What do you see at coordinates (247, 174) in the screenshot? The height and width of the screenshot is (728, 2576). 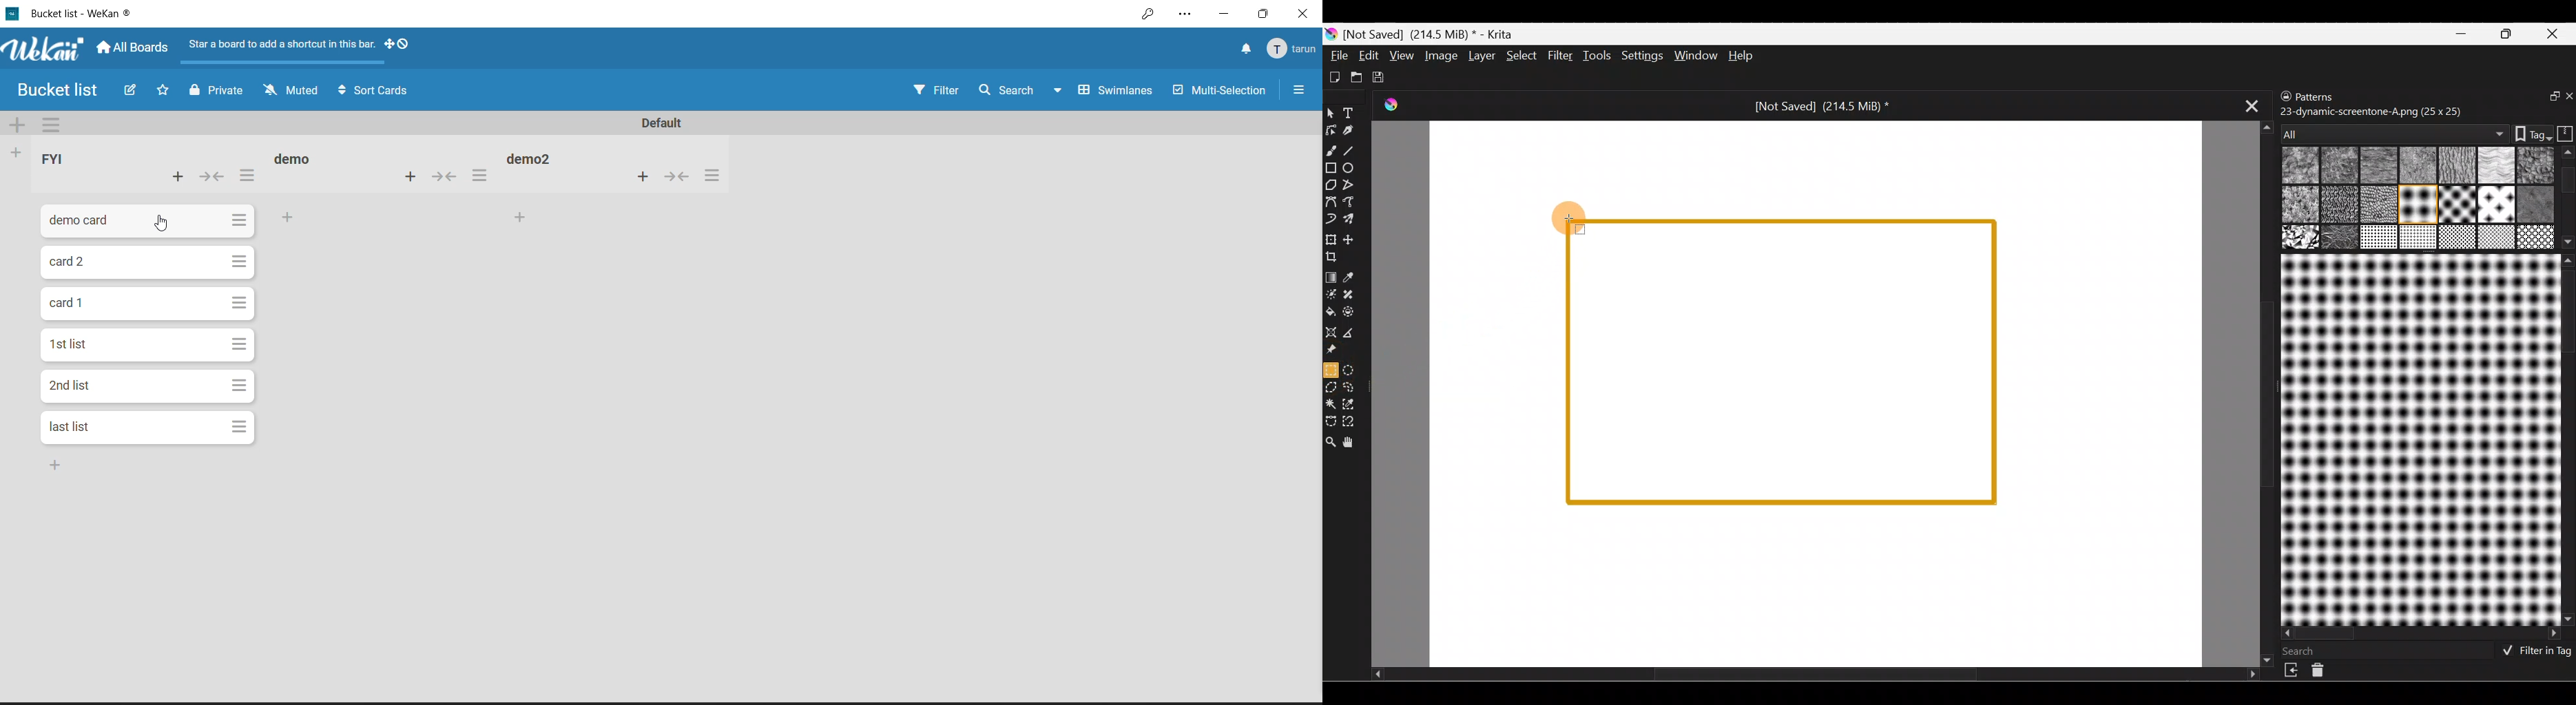 I see `list actions` at bounding box center [247, 174].